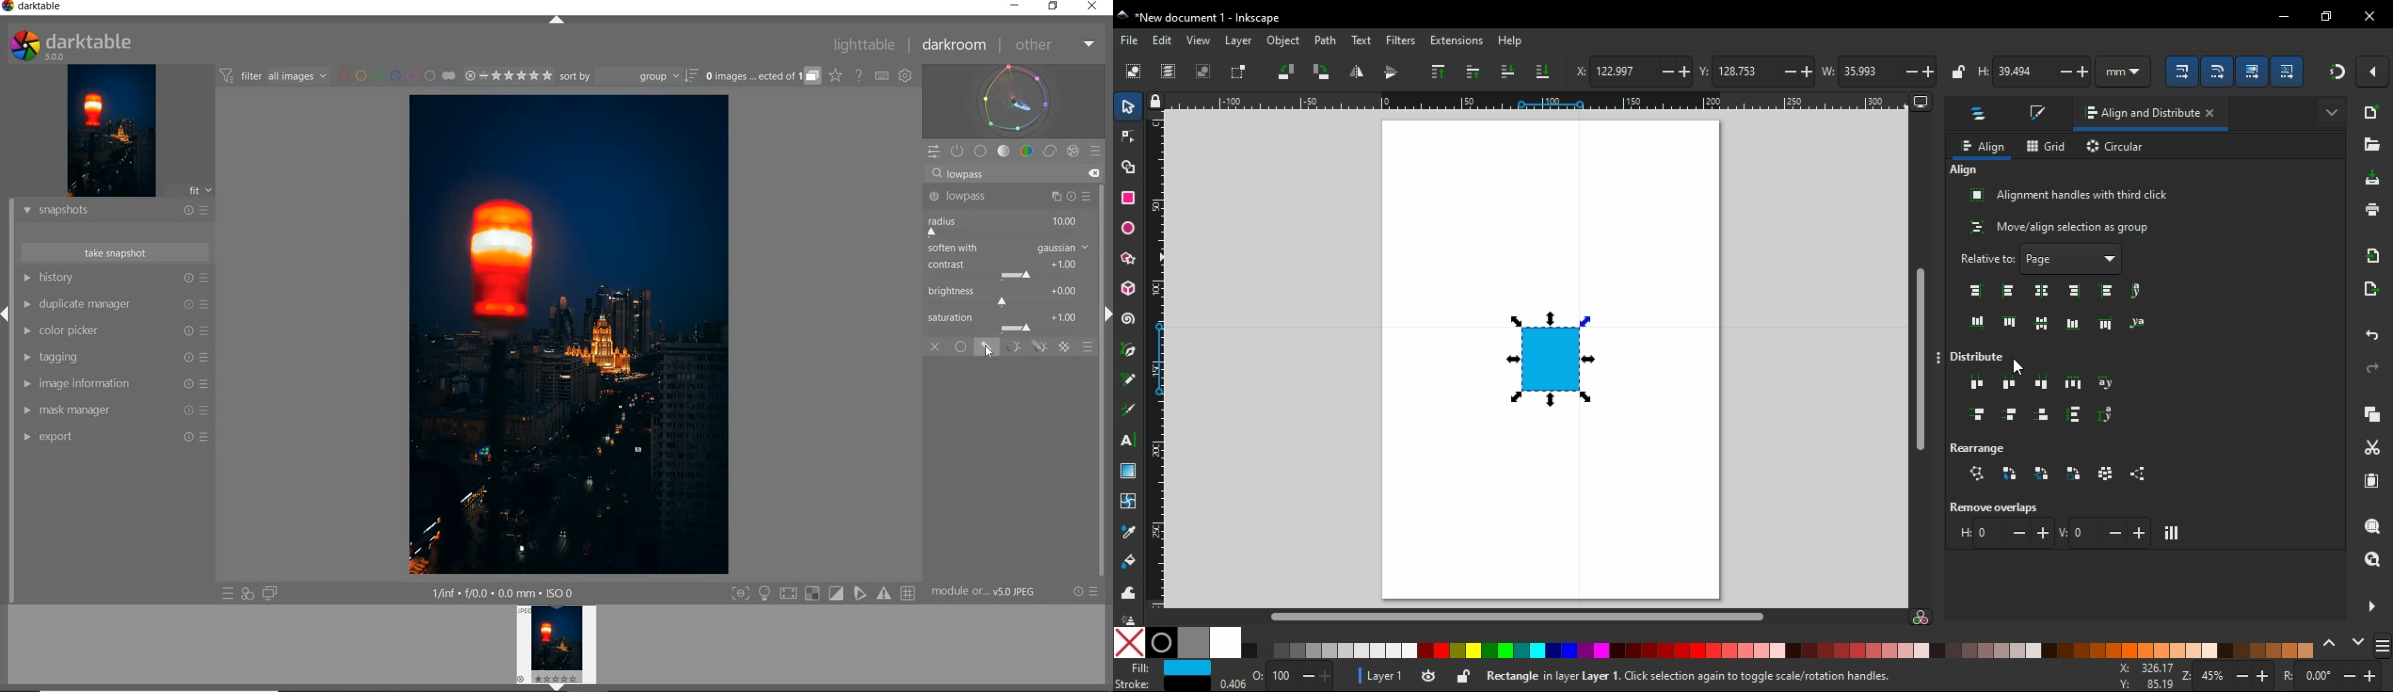 The height and width of the screenshot is (700, 2408). I want to click on star/polygon tools, so click(1130, 255).